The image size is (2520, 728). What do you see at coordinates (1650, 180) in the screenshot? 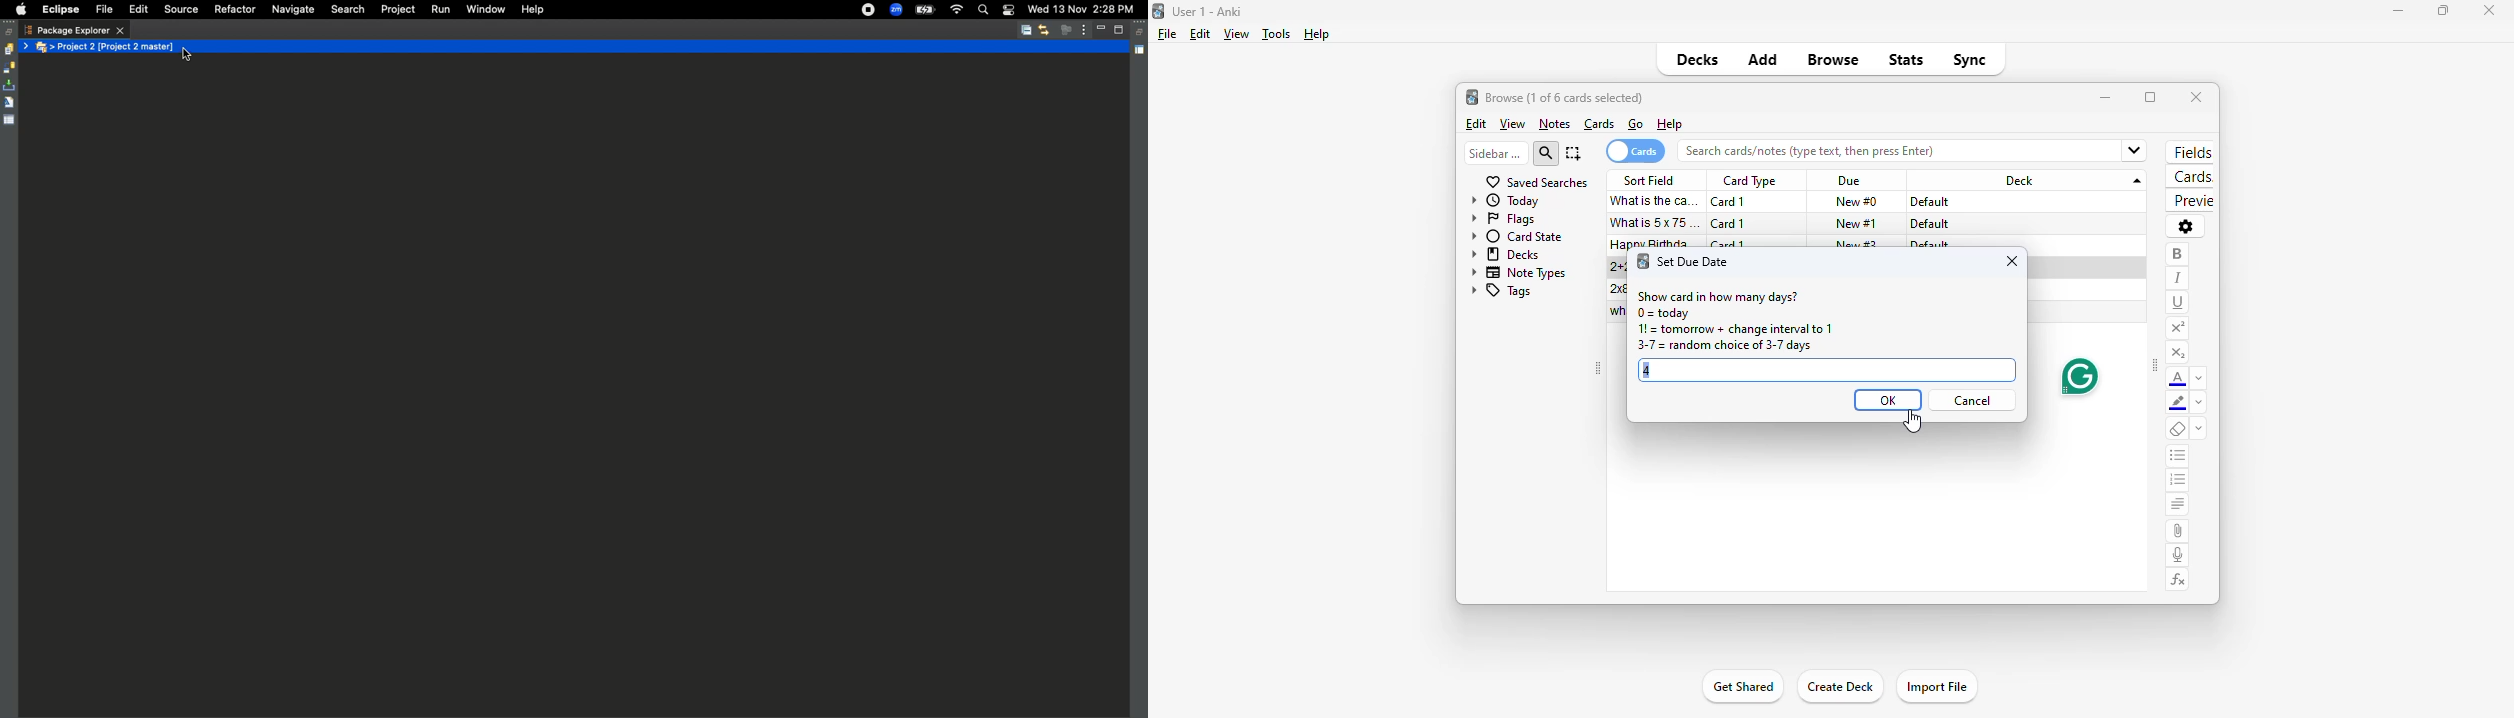
I see `sort field` at bounding box center [1650, 180].